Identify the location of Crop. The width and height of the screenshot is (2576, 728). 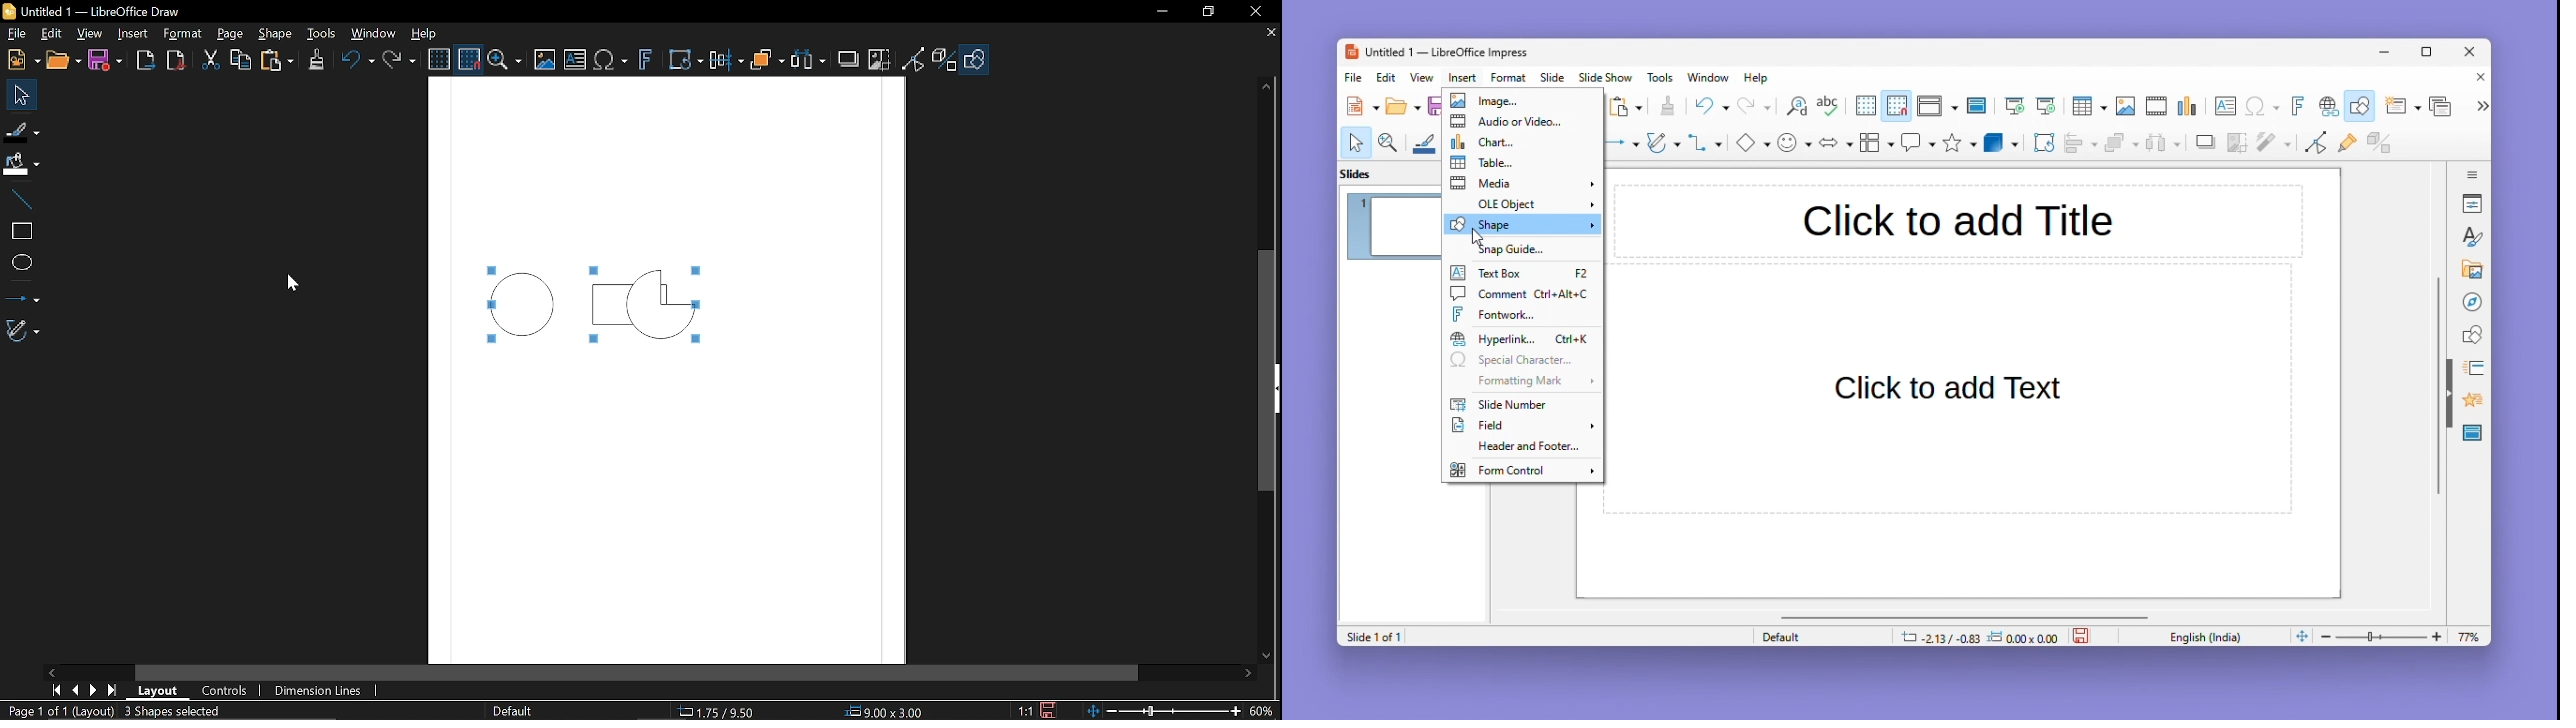
(878, 60).